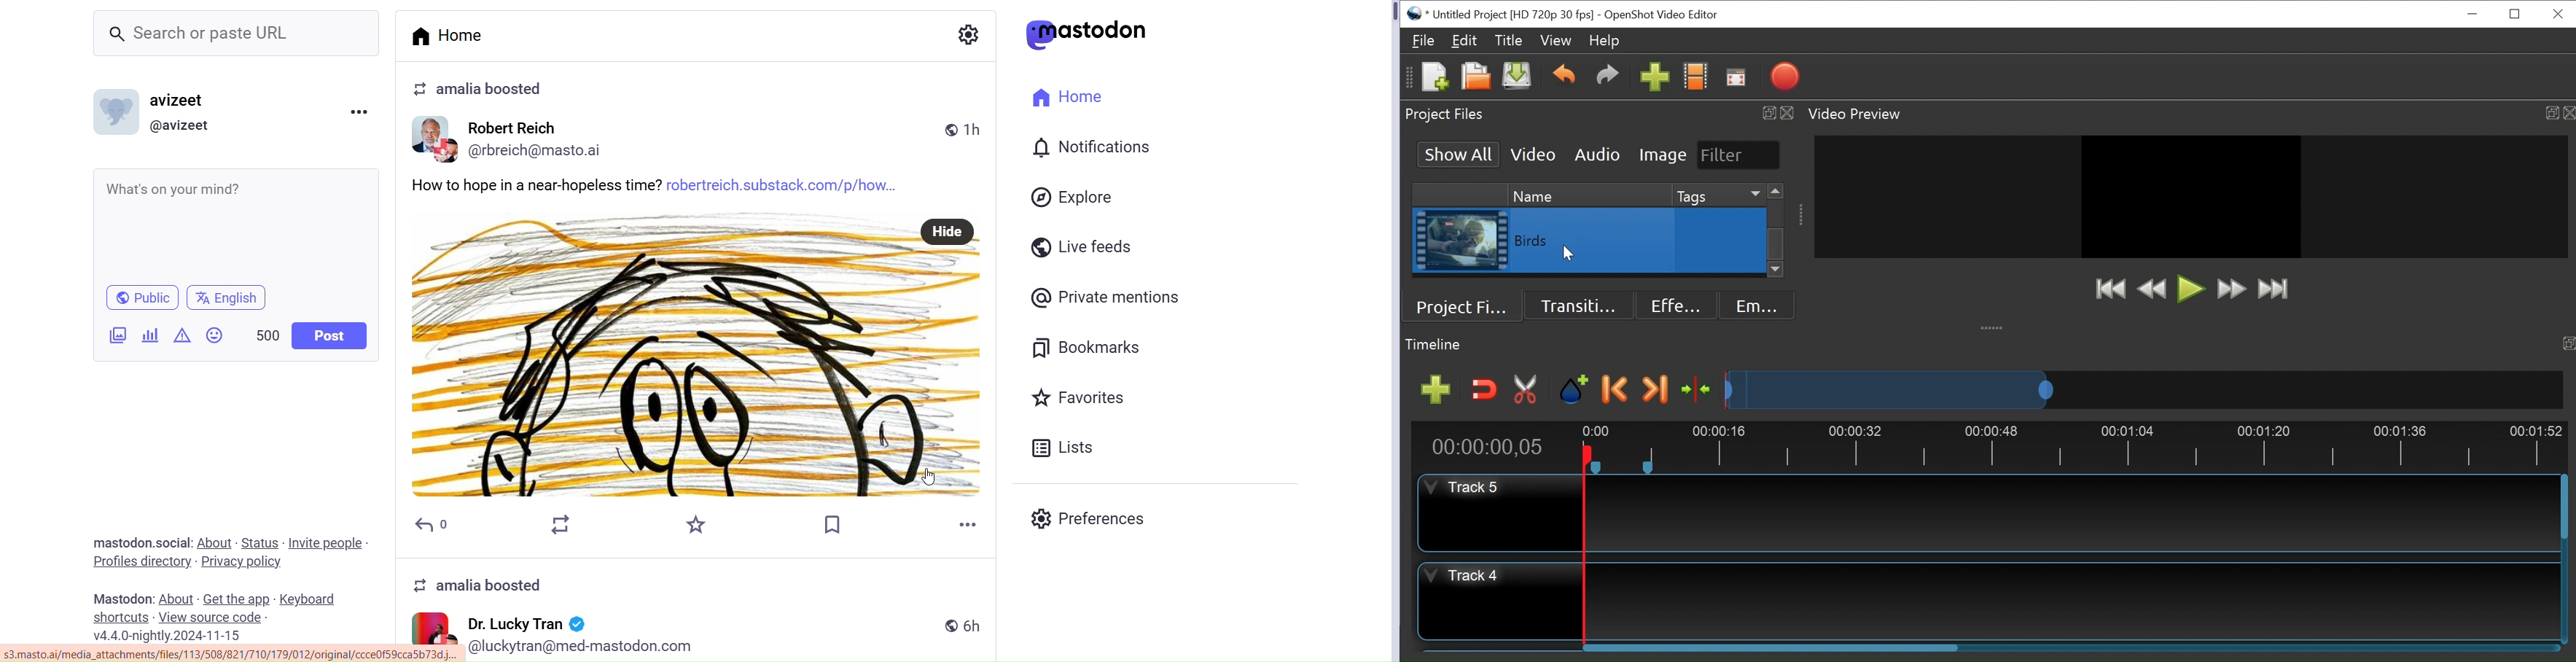 The height and width of the screenshot is (672, 2576). Describe the element at coordinates (784, 183) in the screenshot. I see `link` at that location.